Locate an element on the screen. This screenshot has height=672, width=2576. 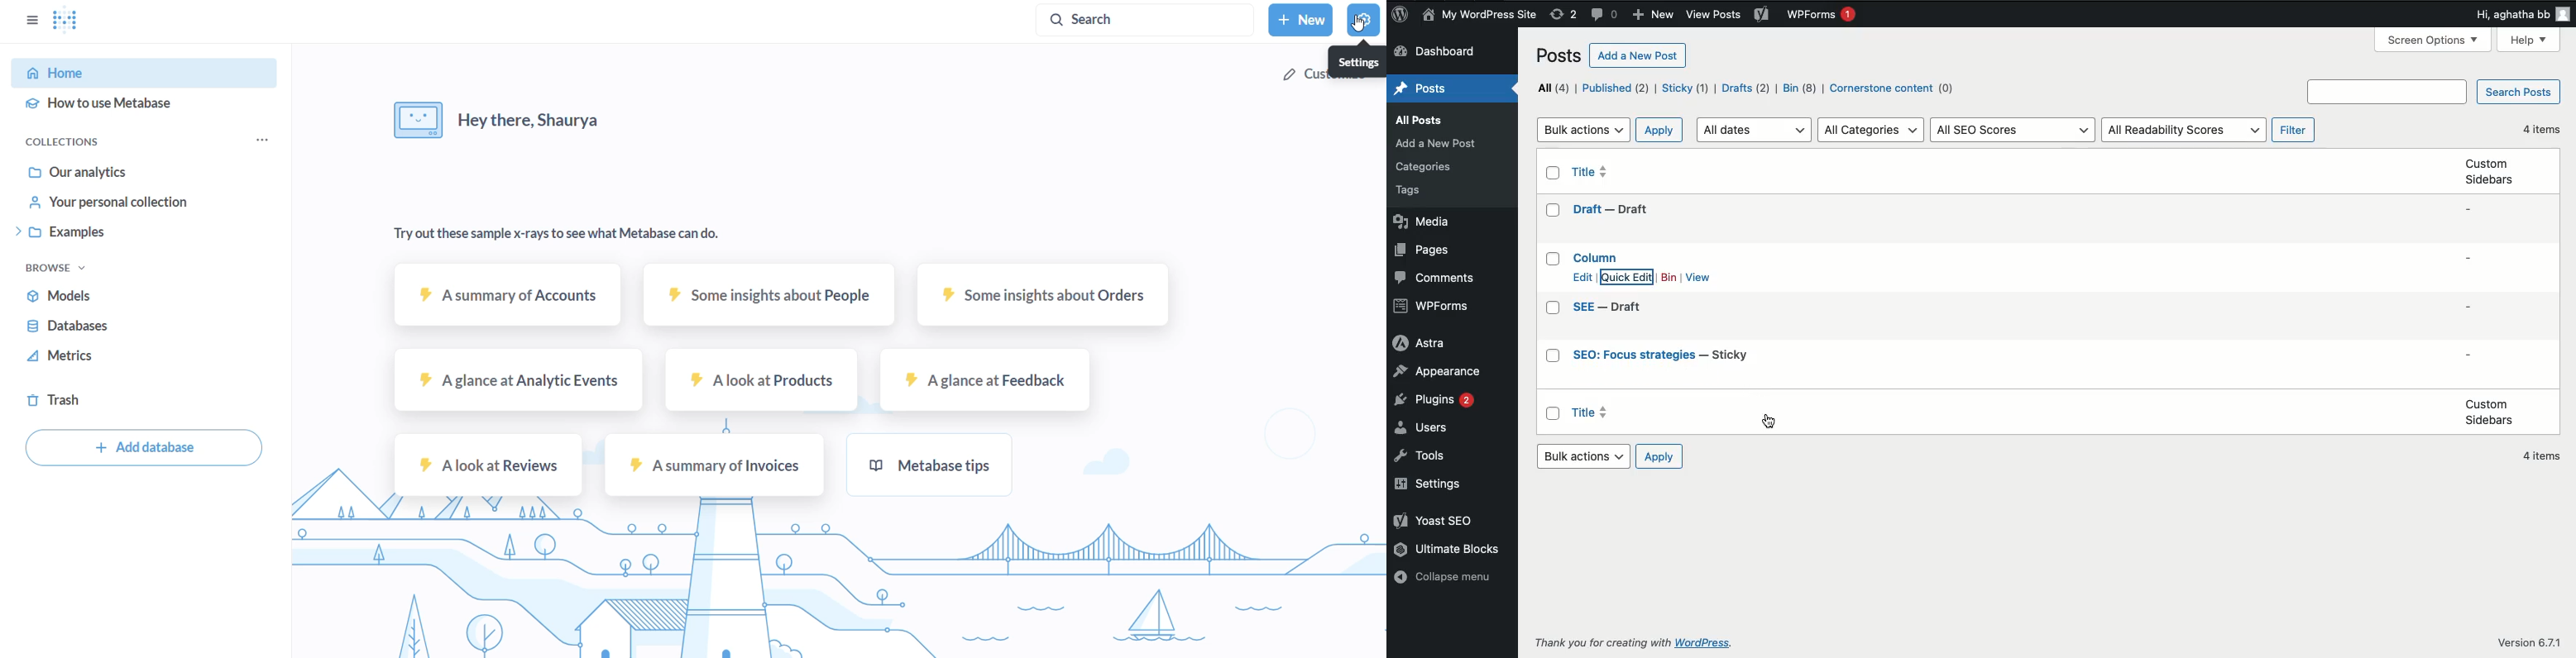
> [O Examples is located at coordinates (58, 231).